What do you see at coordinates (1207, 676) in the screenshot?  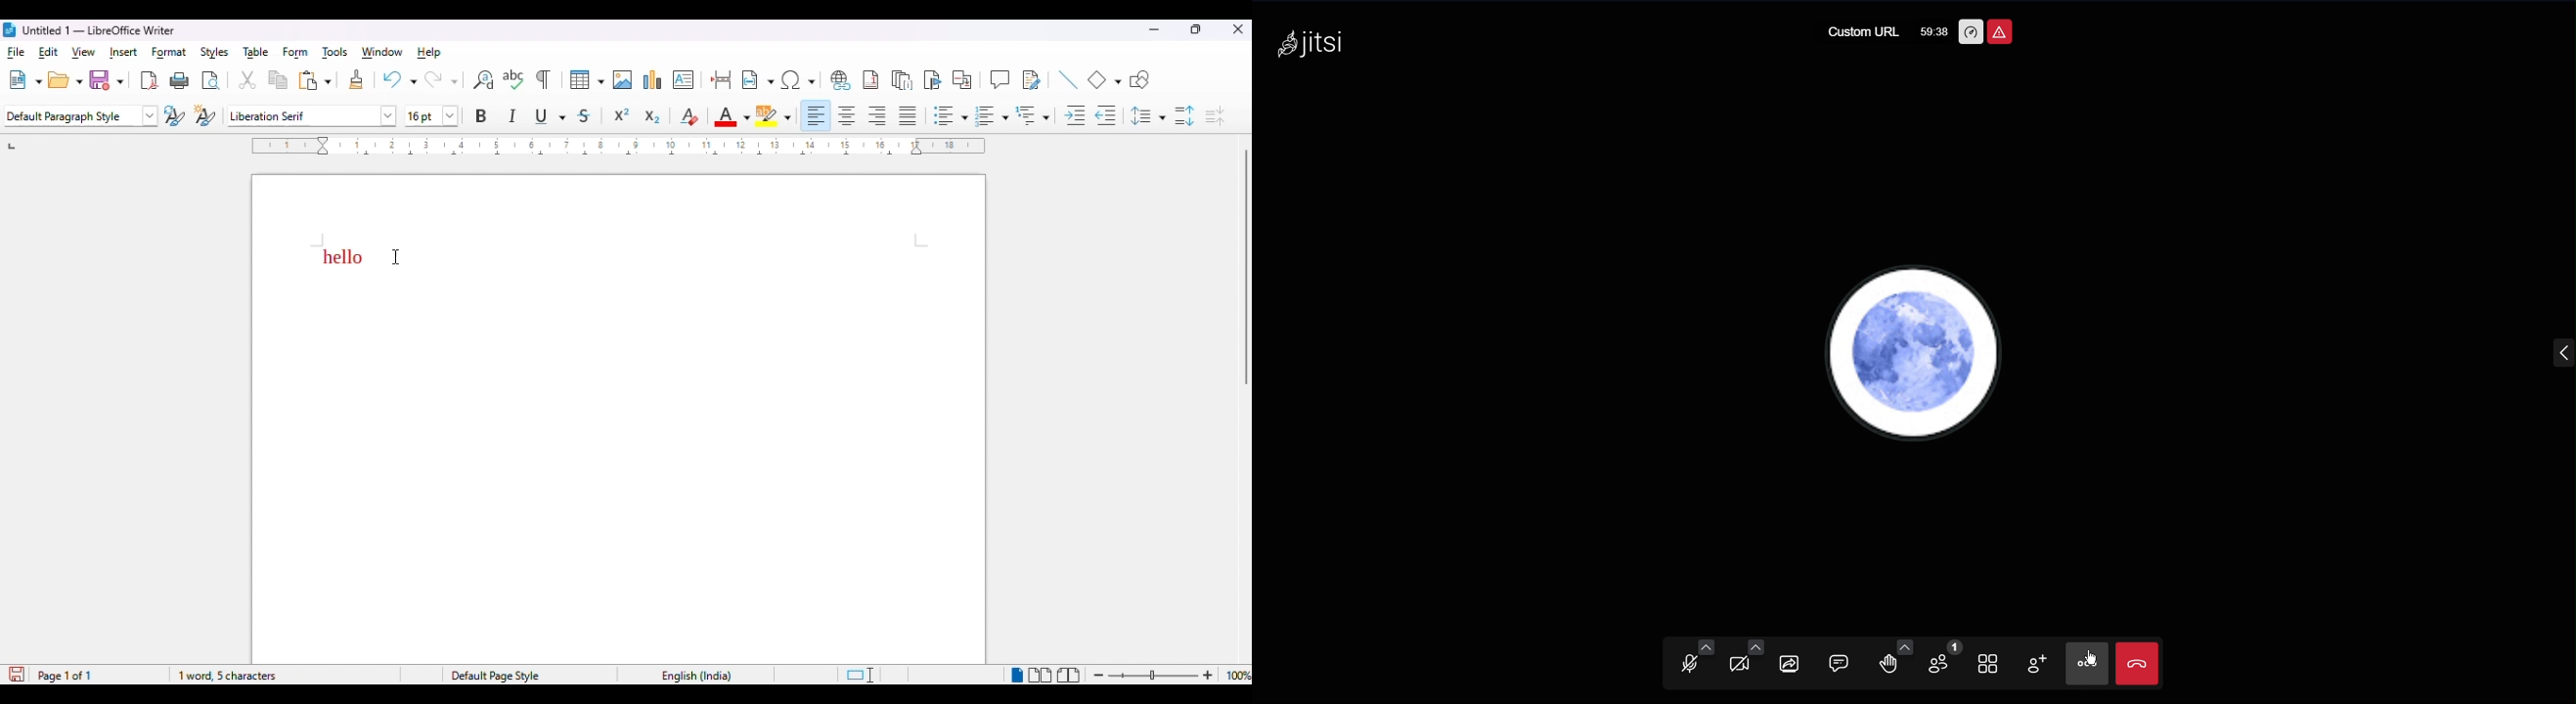 I see `zoom in` at bounding box center [1207, 676].